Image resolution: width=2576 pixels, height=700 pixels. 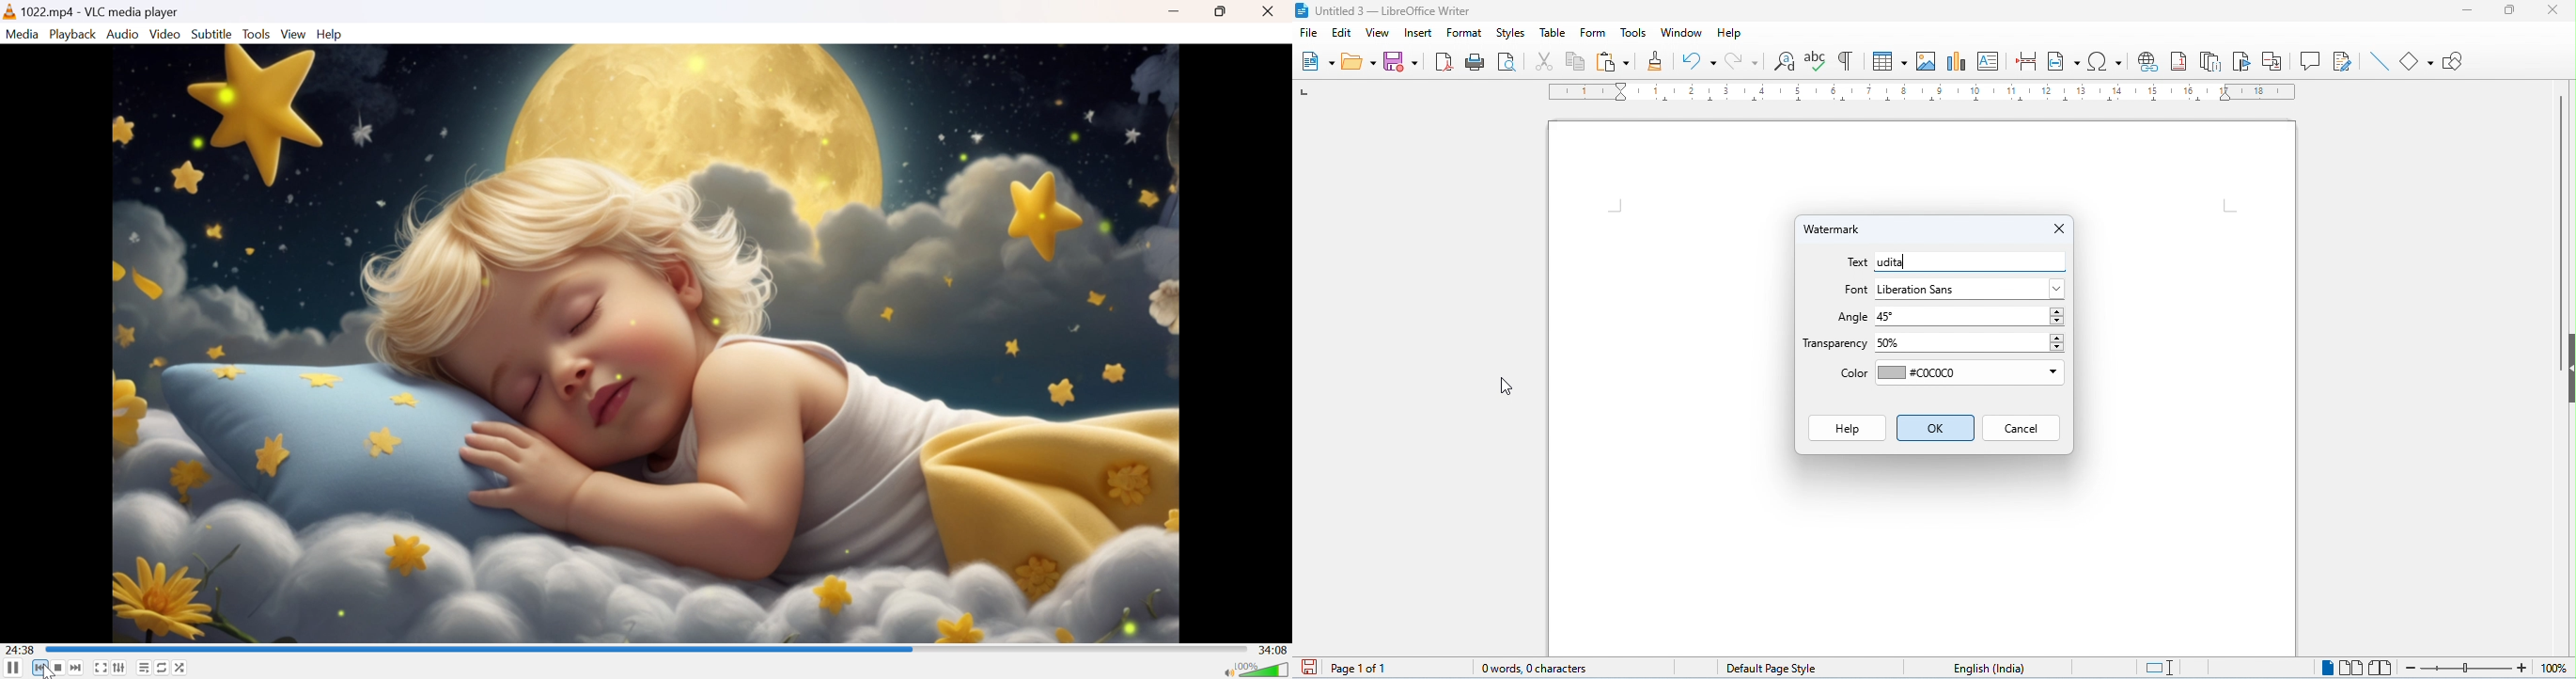 I want to click on angle, so click(x=1850, y=319).